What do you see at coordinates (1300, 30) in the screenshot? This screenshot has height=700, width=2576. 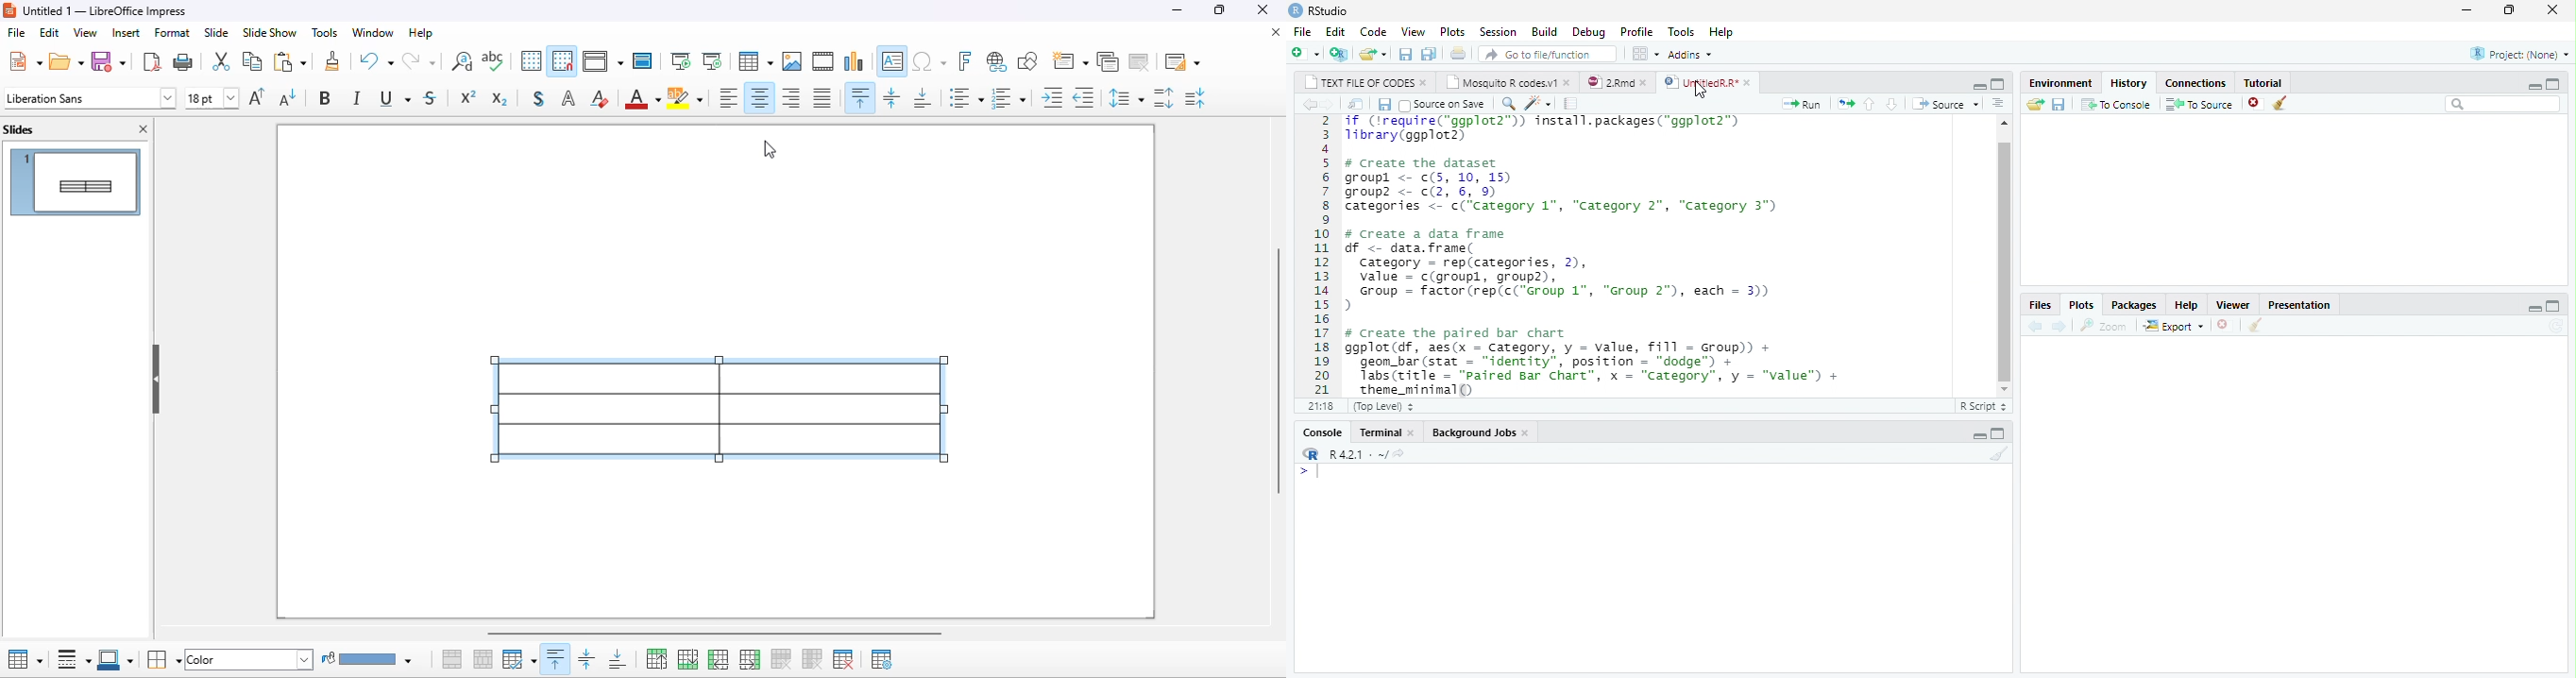 I see `file` at bounding box center [1300, 30].